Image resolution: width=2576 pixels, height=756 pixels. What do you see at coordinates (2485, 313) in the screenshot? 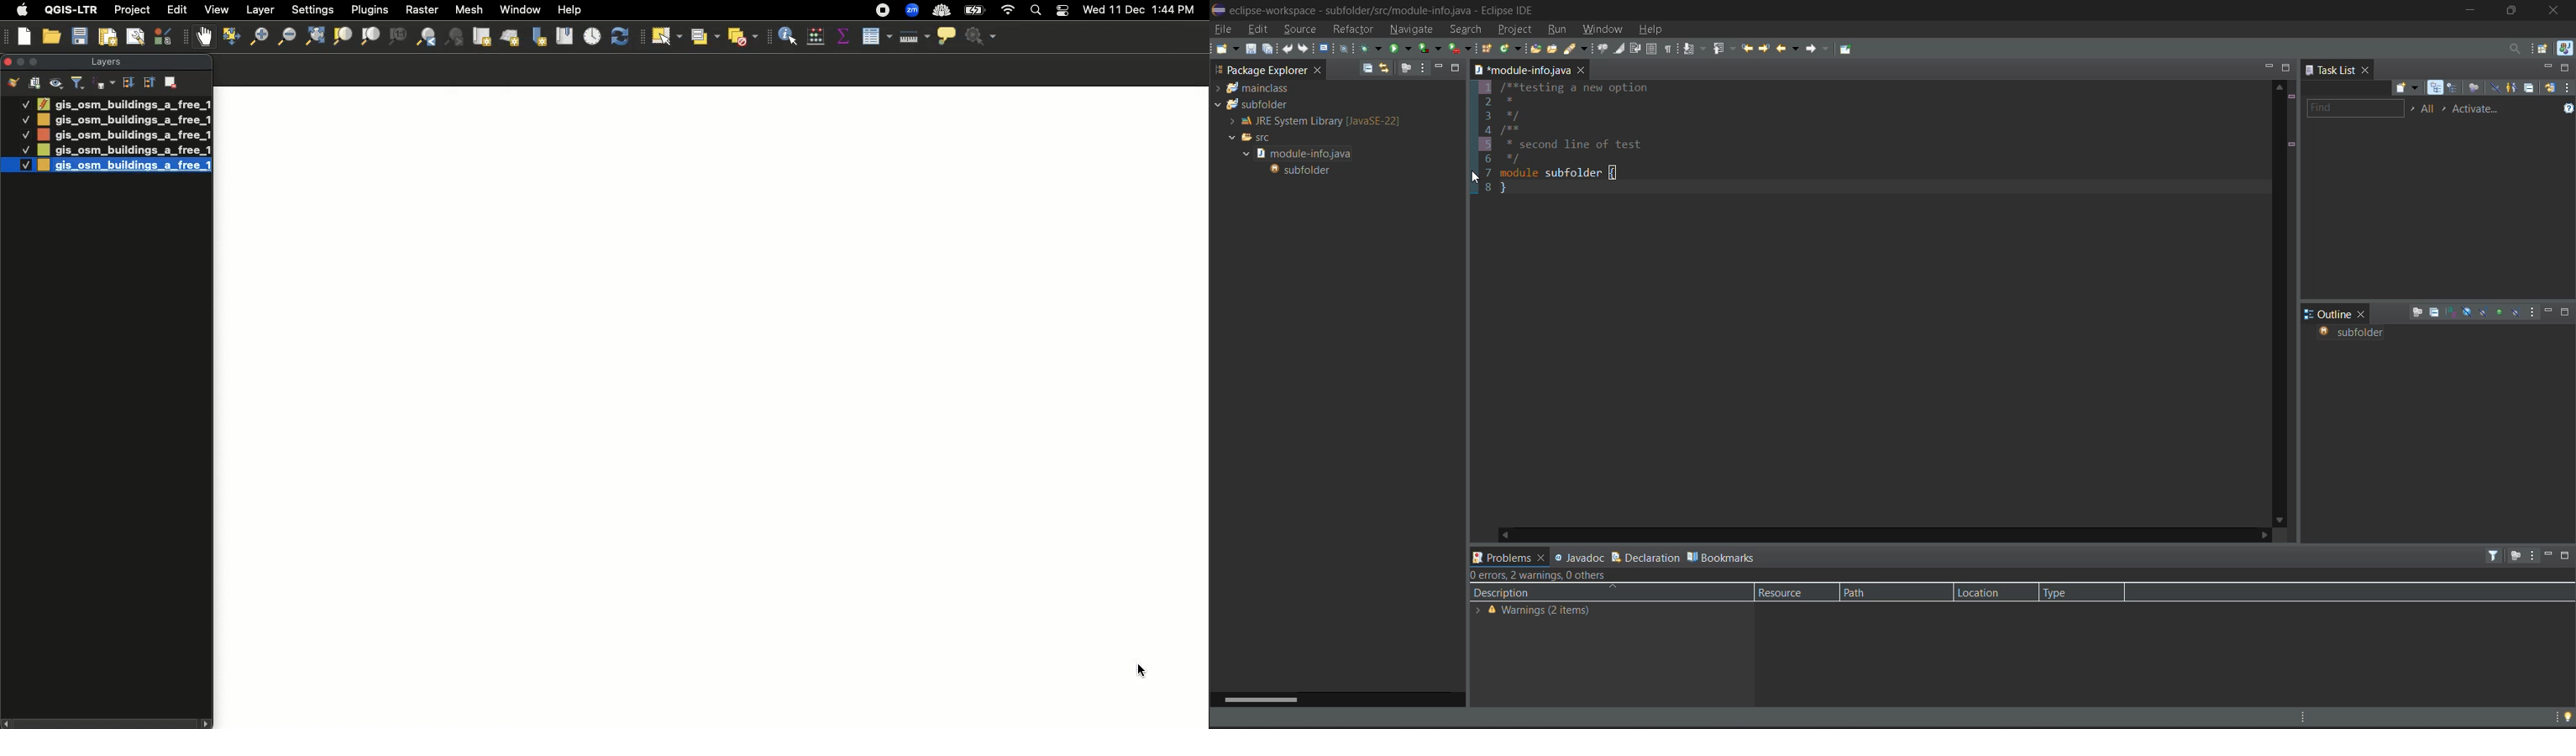
I see `hide static fields and methods` at bounding box center [2485, 313].